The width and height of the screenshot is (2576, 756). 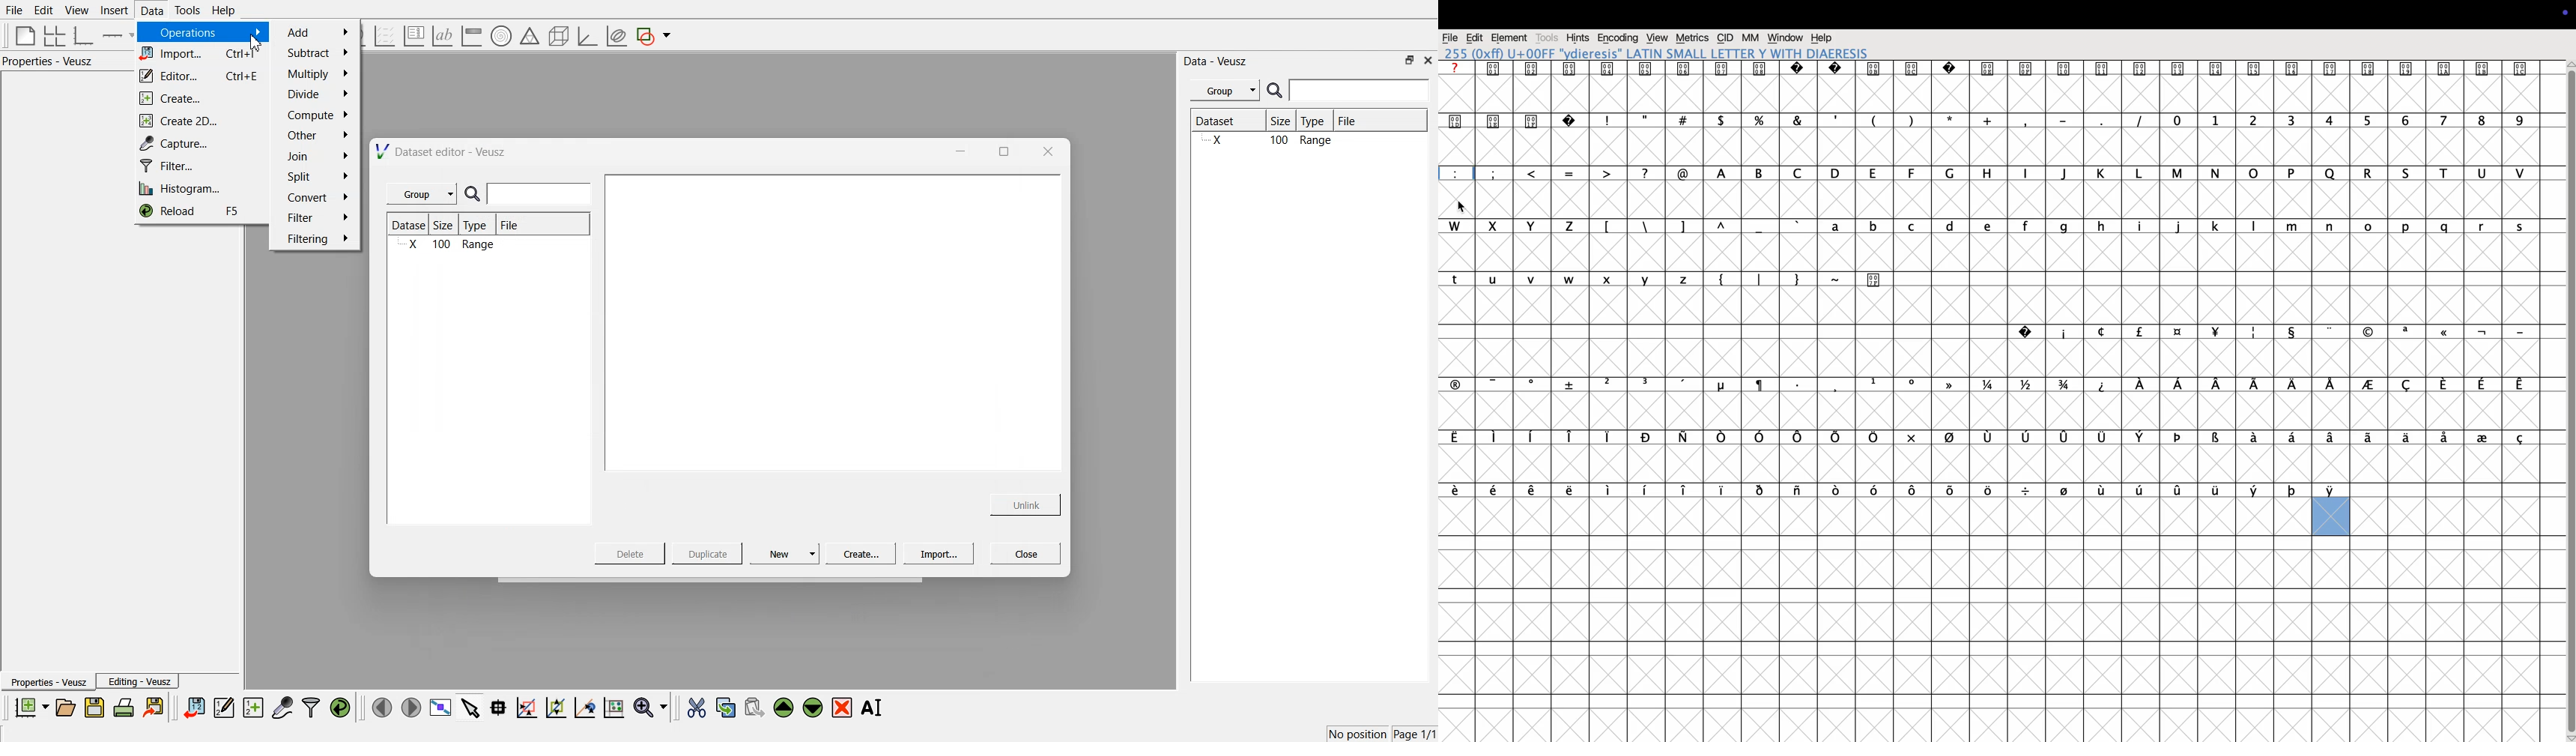 What do you see at coordinates (1786, 38) in the screenshot?
I see `window` at bounding box center [1786, 38].